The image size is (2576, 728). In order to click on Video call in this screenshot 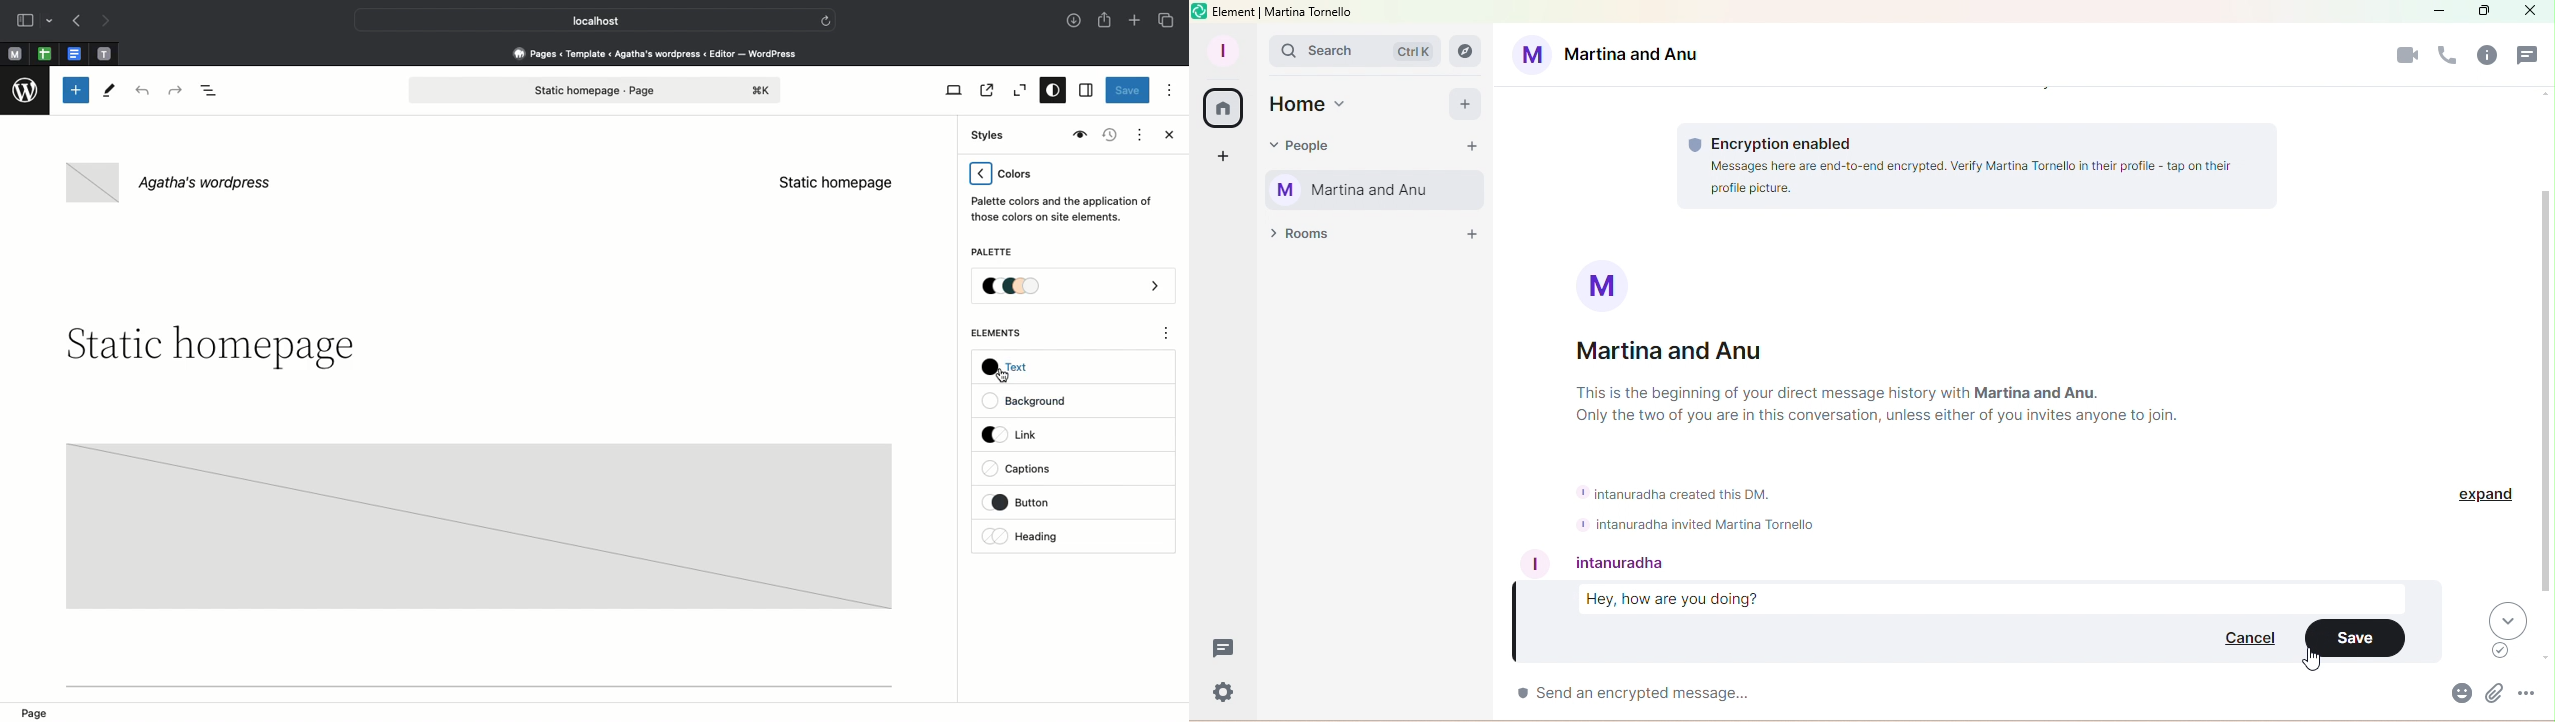, I will do `click(2406, 58)`.